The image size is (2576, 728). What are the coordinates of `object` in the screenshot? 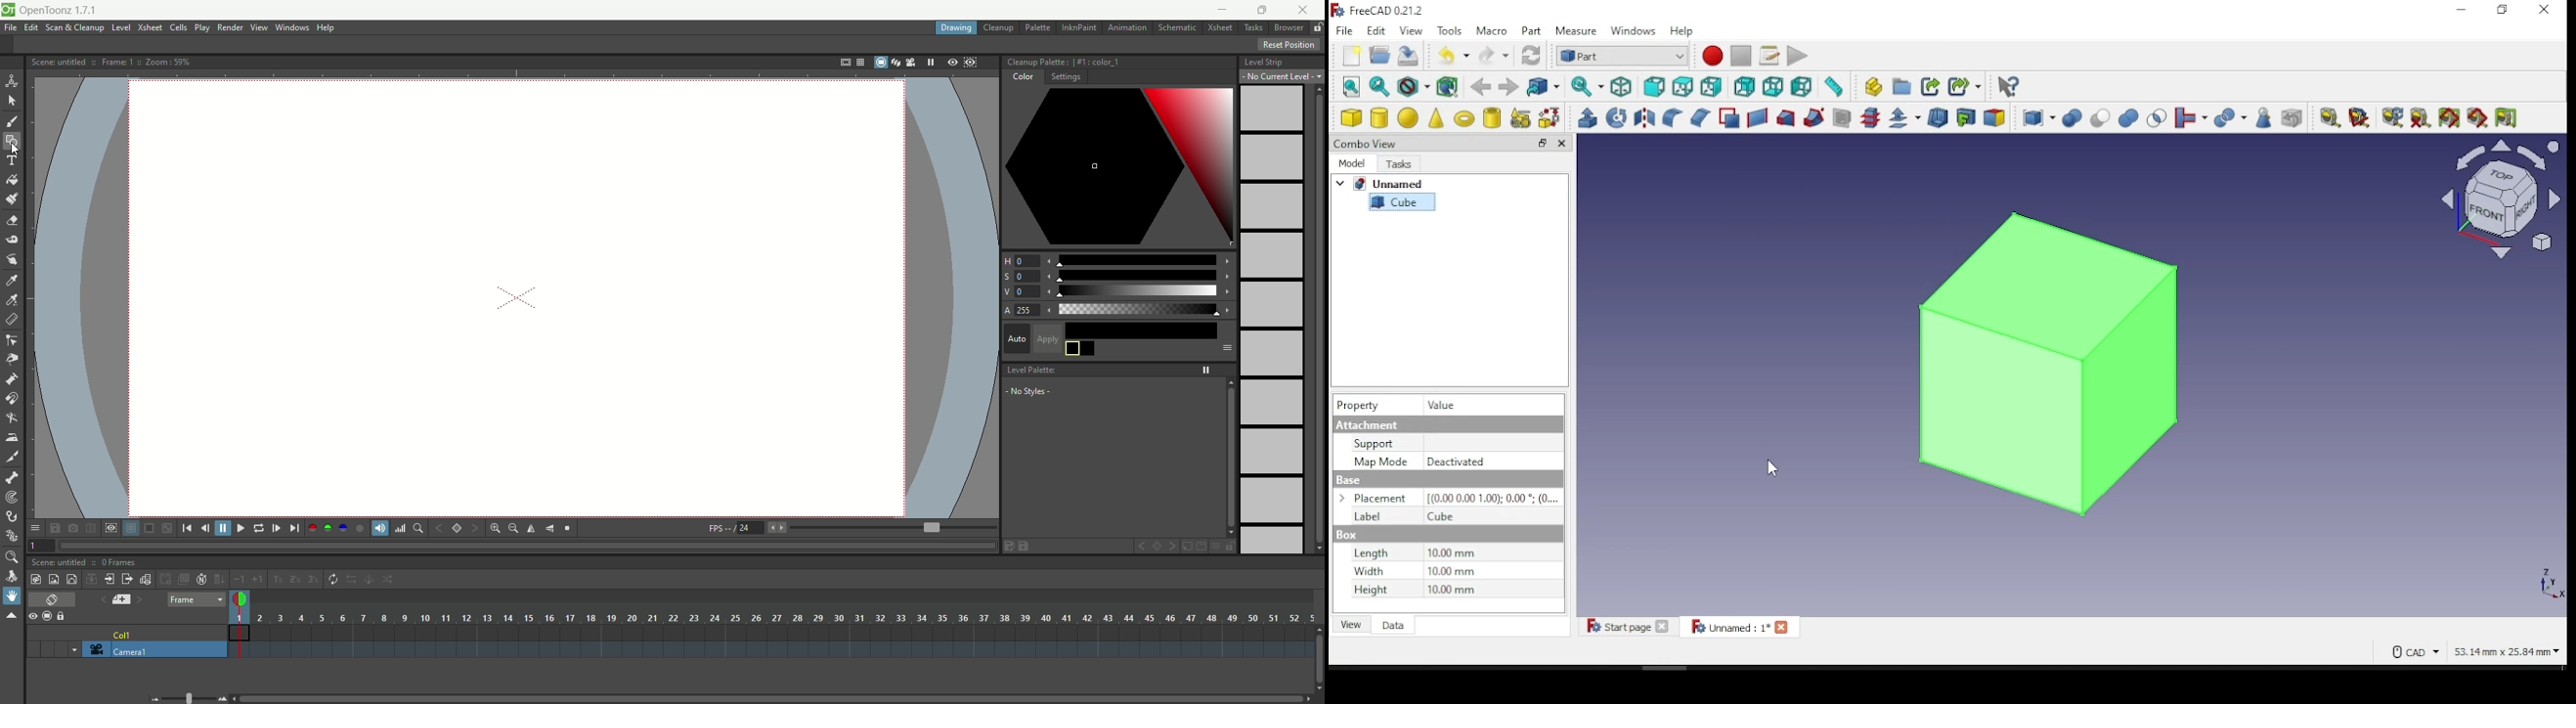 It's located at (2048, 359).